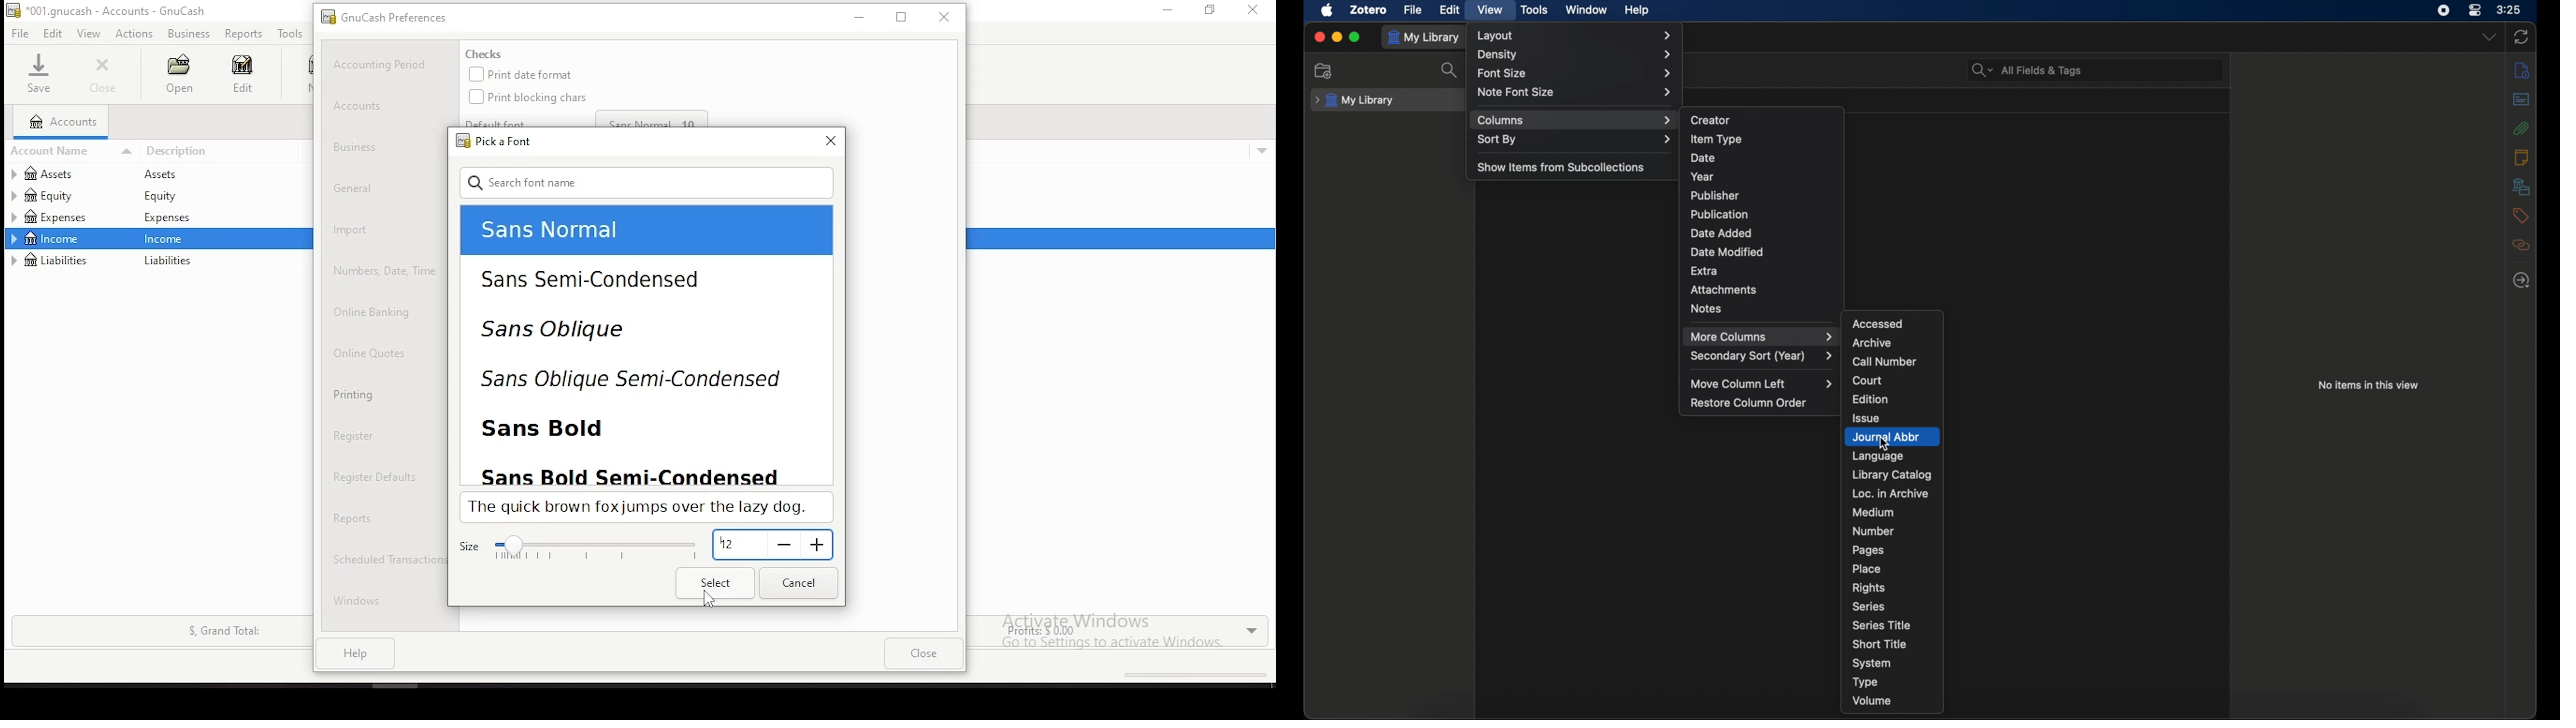 The height and width of the screenshot is (728, 2576). I want to click on save, so click(38, 73).